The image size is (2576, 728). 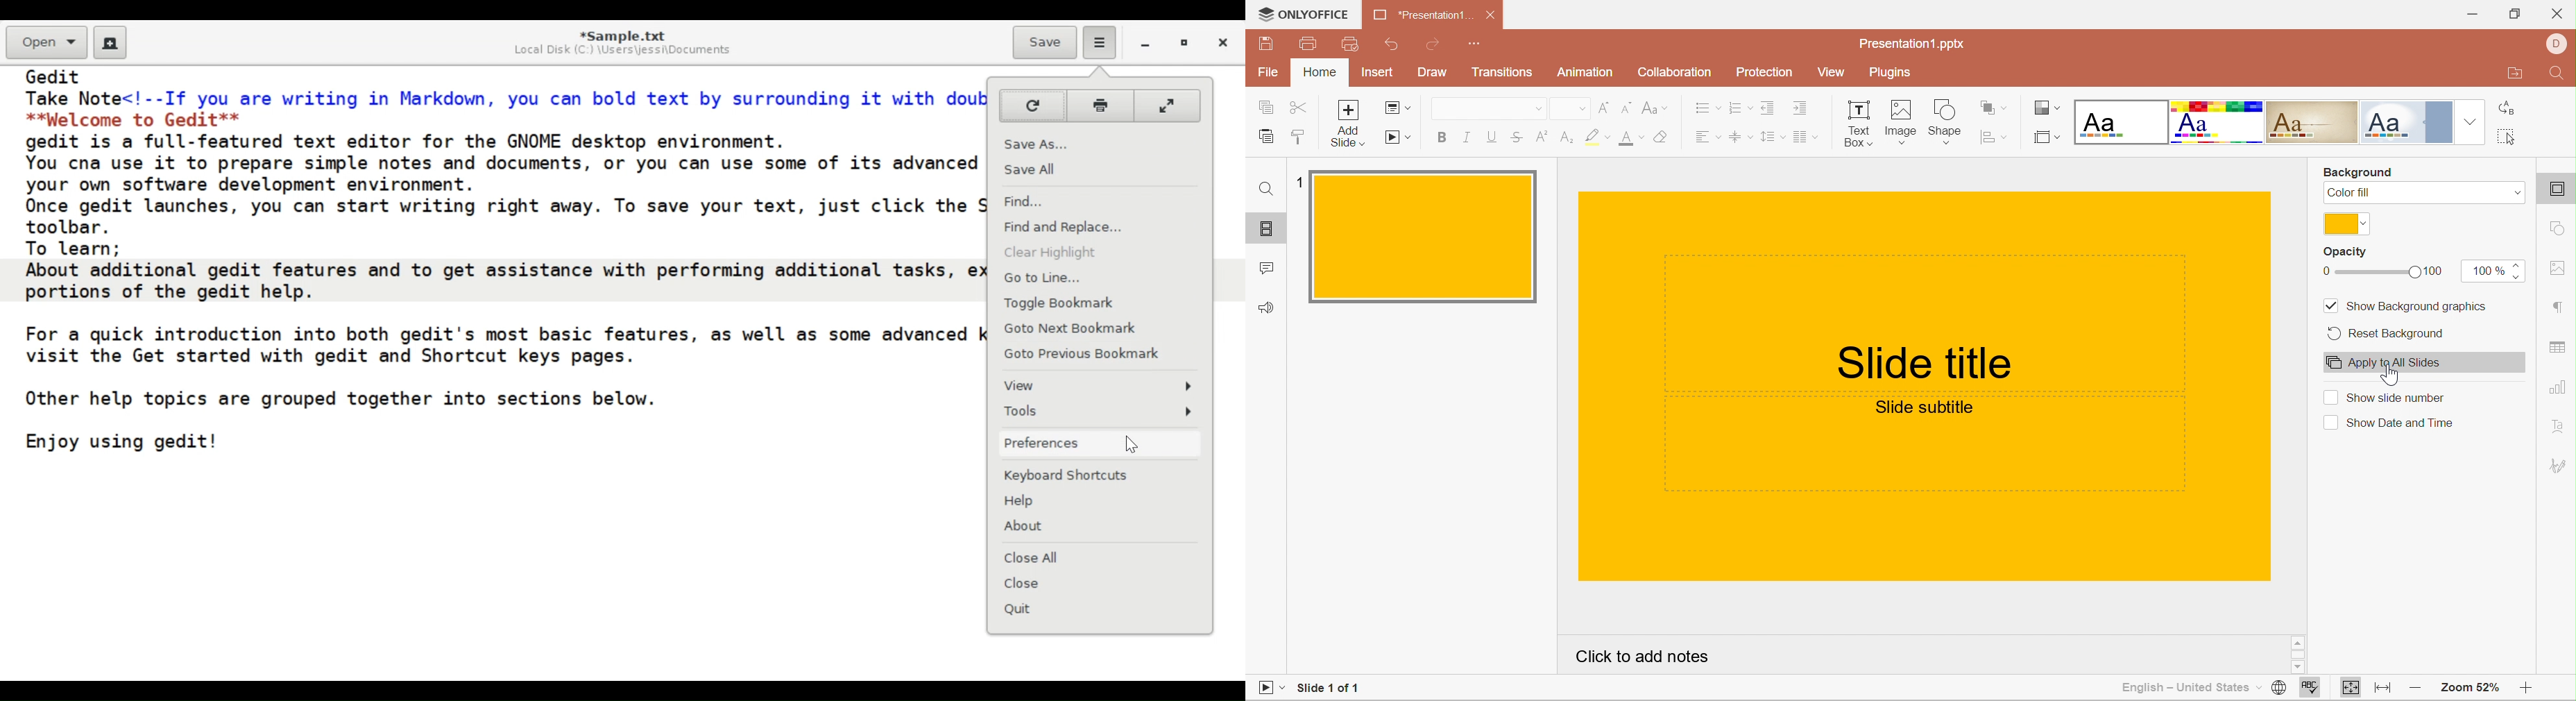 What do you see at coordinates (1637, 655) in the screenshot?
I see `Click to add notes` at bounding box center [1637, 655].